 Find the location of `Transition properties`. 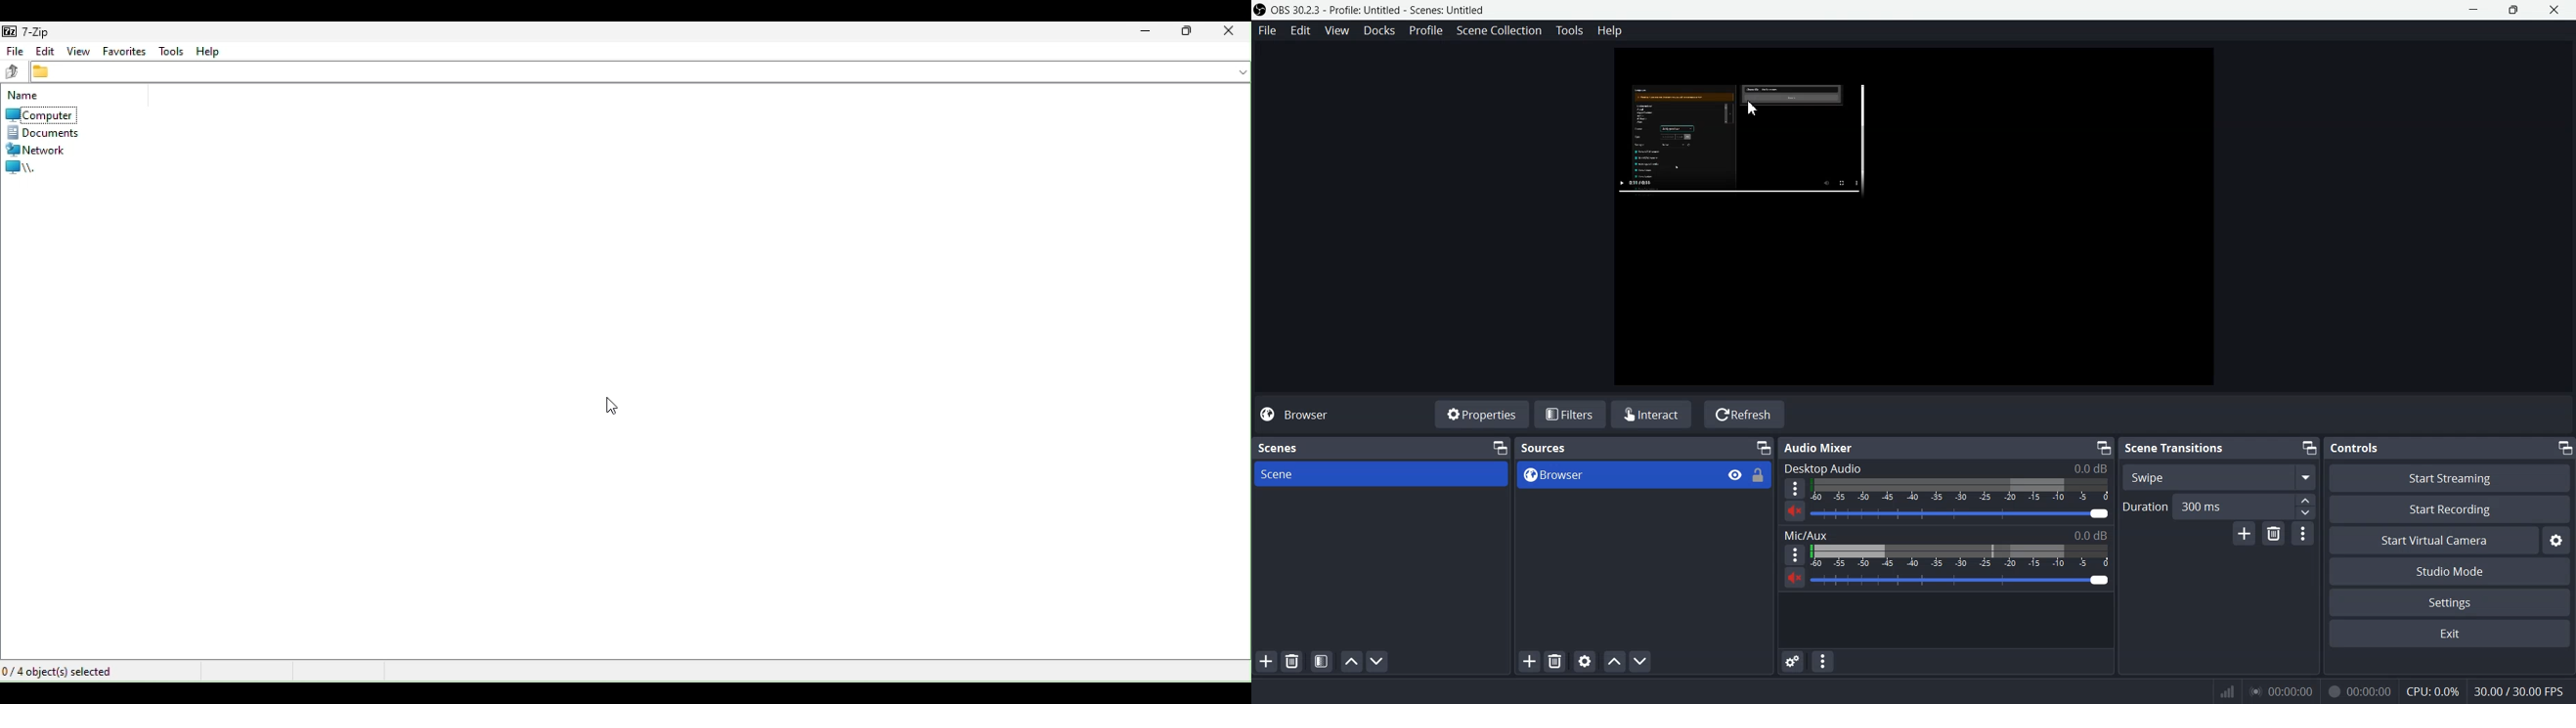

Transition properties is located at coordinates (2304, 536).